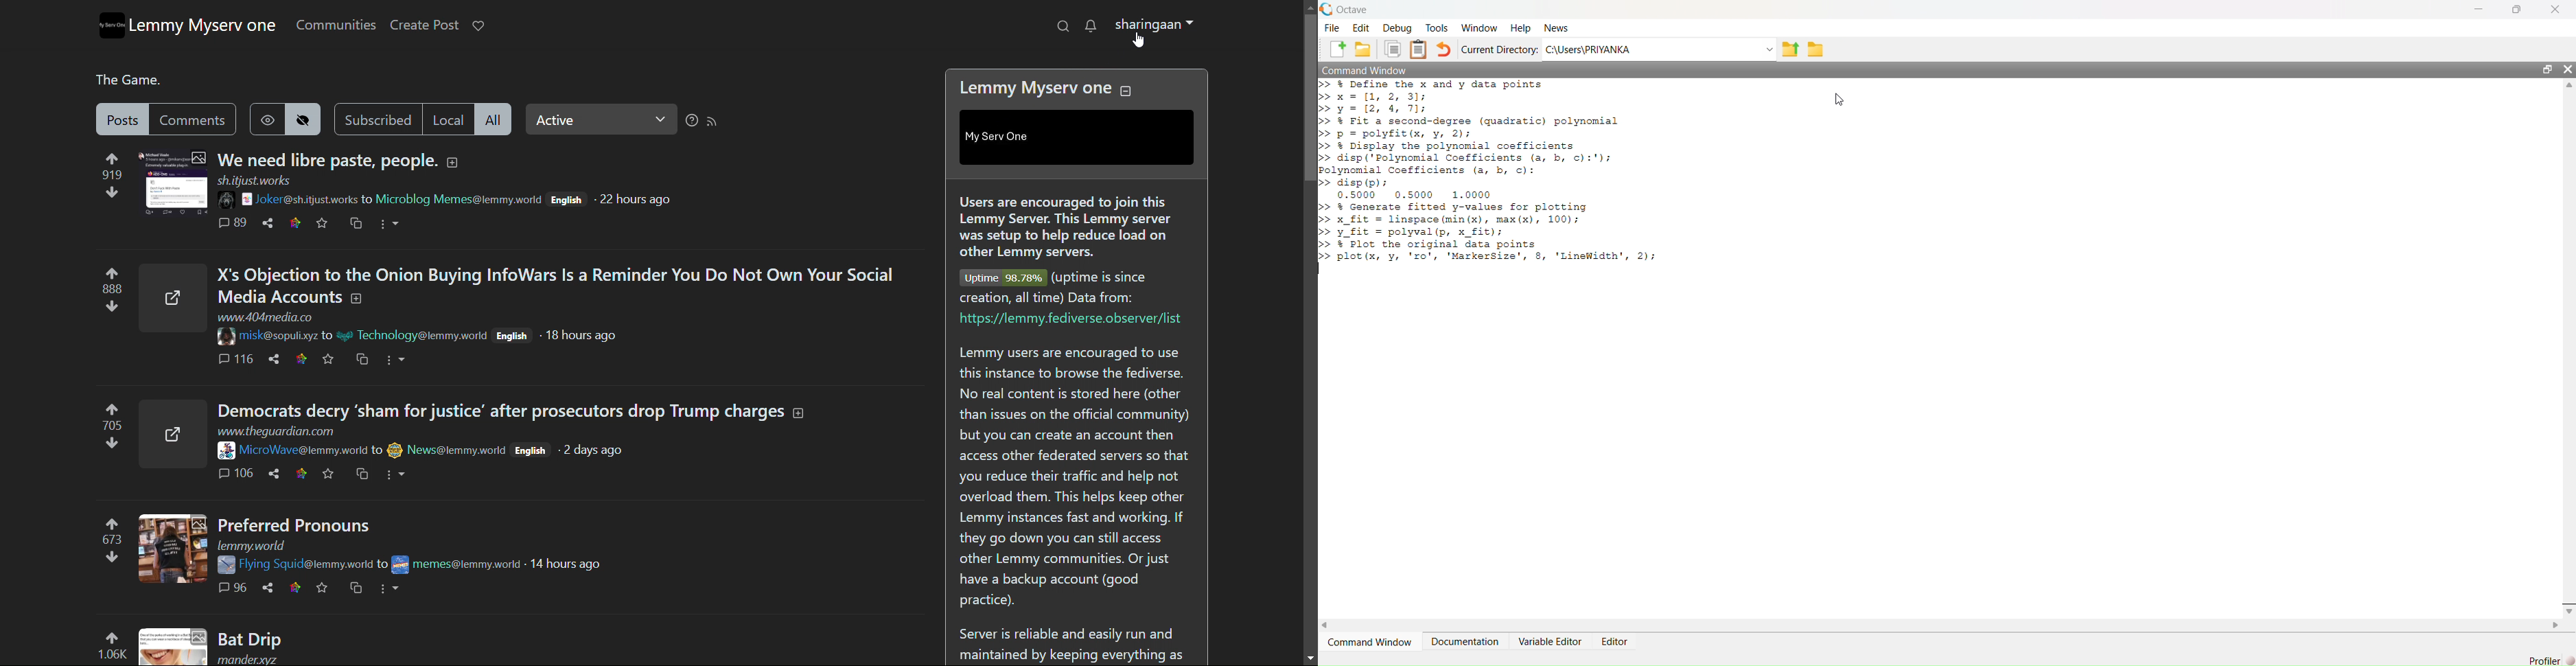 The width and height of the screenshot is (2576, 672). Describe the element at coordinates (532, 451) in the screenshot. I see `English` at that location.